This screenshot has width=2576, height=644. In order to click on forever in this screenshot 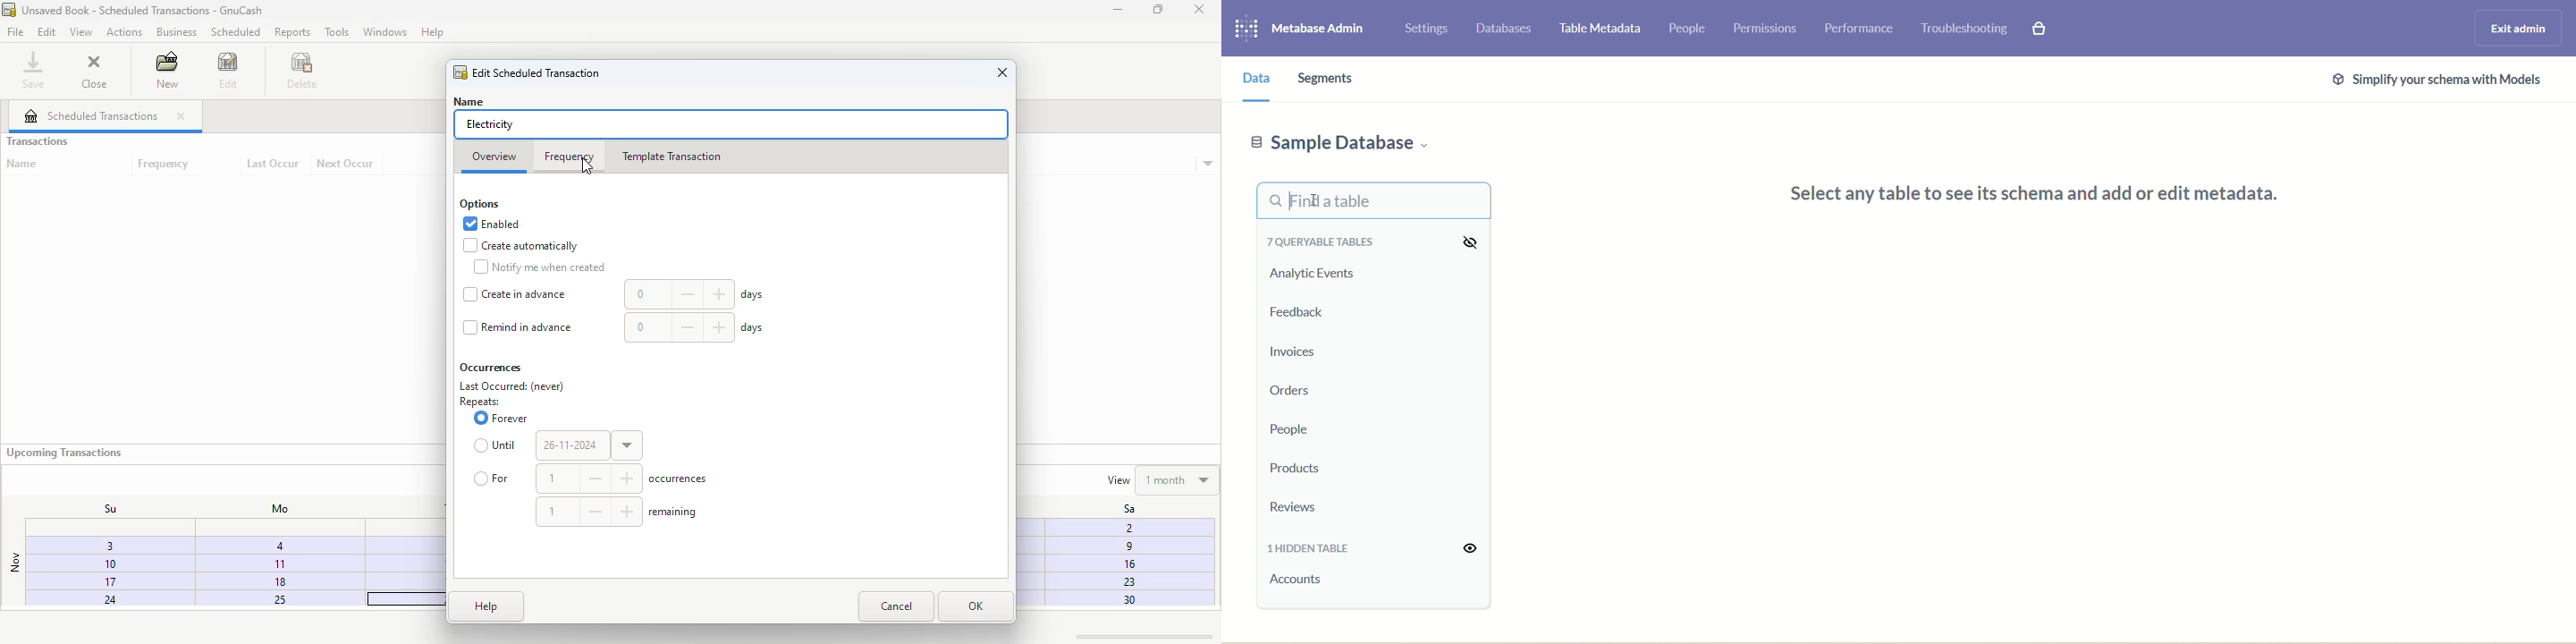, I will do `click(501, 418)`.